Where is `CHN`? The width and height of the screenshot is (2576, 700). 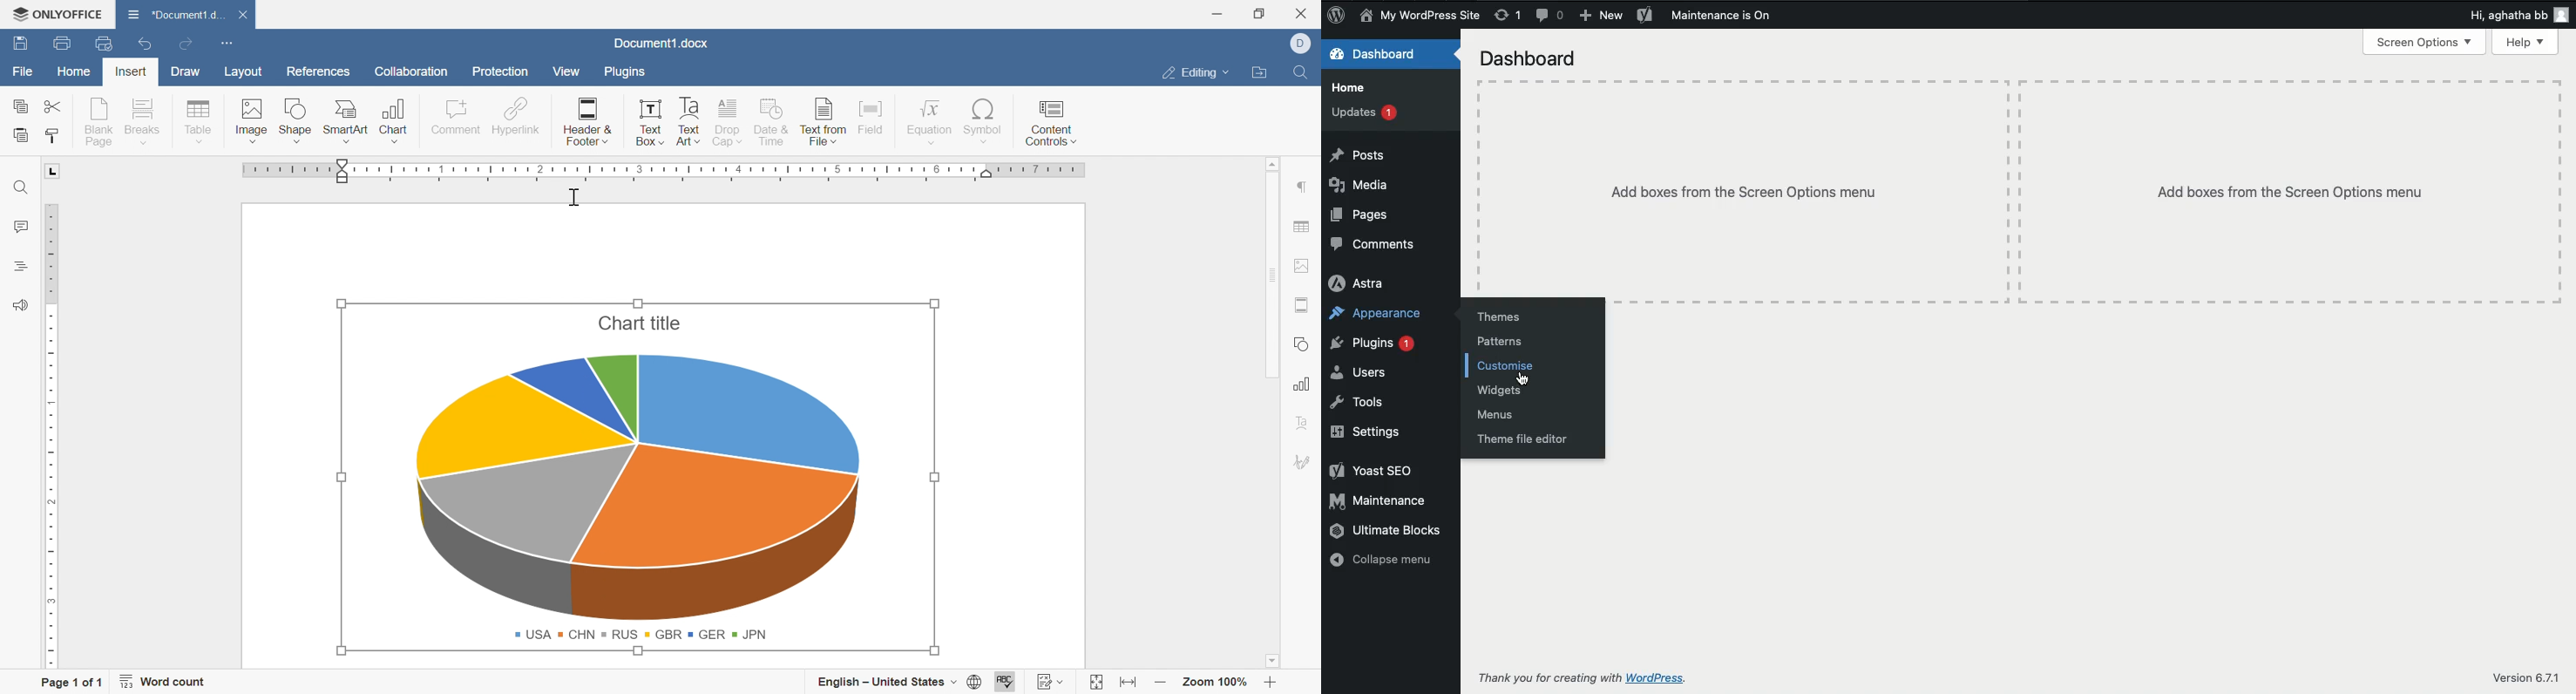
CHN is located at coordinates (577, 635).